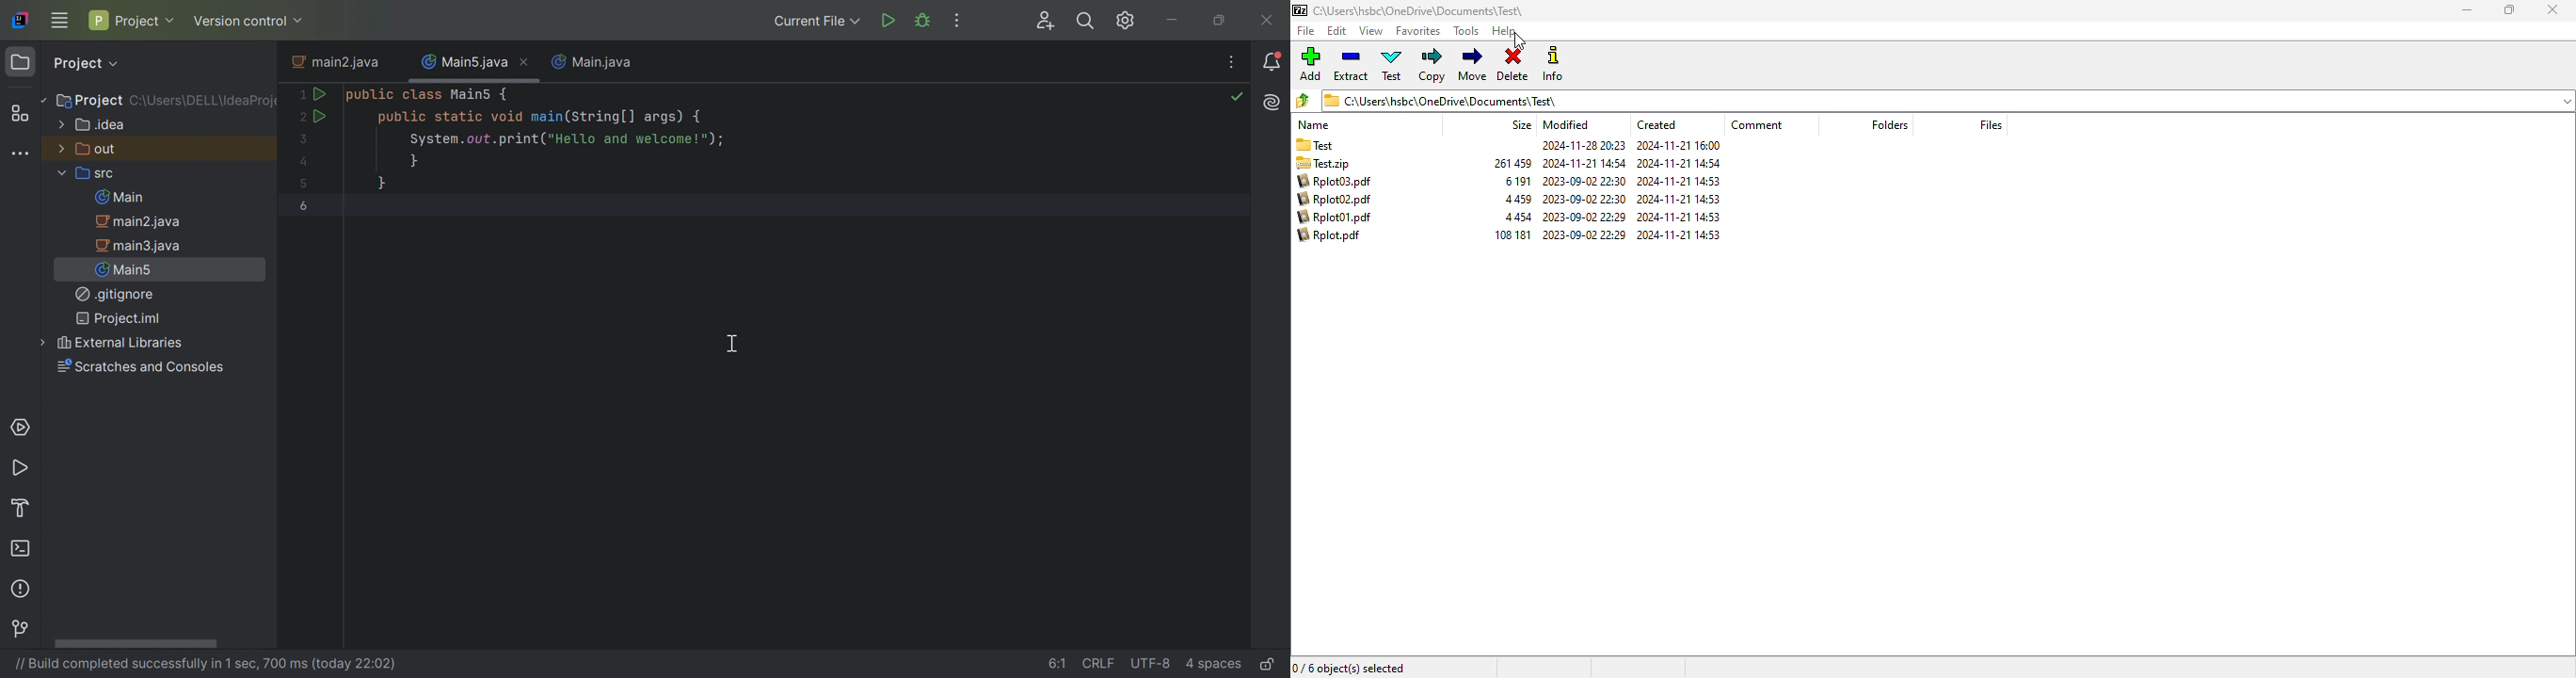 The width and height of the screenshot is (2576, 700). What do you see at coordinates (1656, 124) in the screenshot?
I see `created` at bounding box center [1656, 124].